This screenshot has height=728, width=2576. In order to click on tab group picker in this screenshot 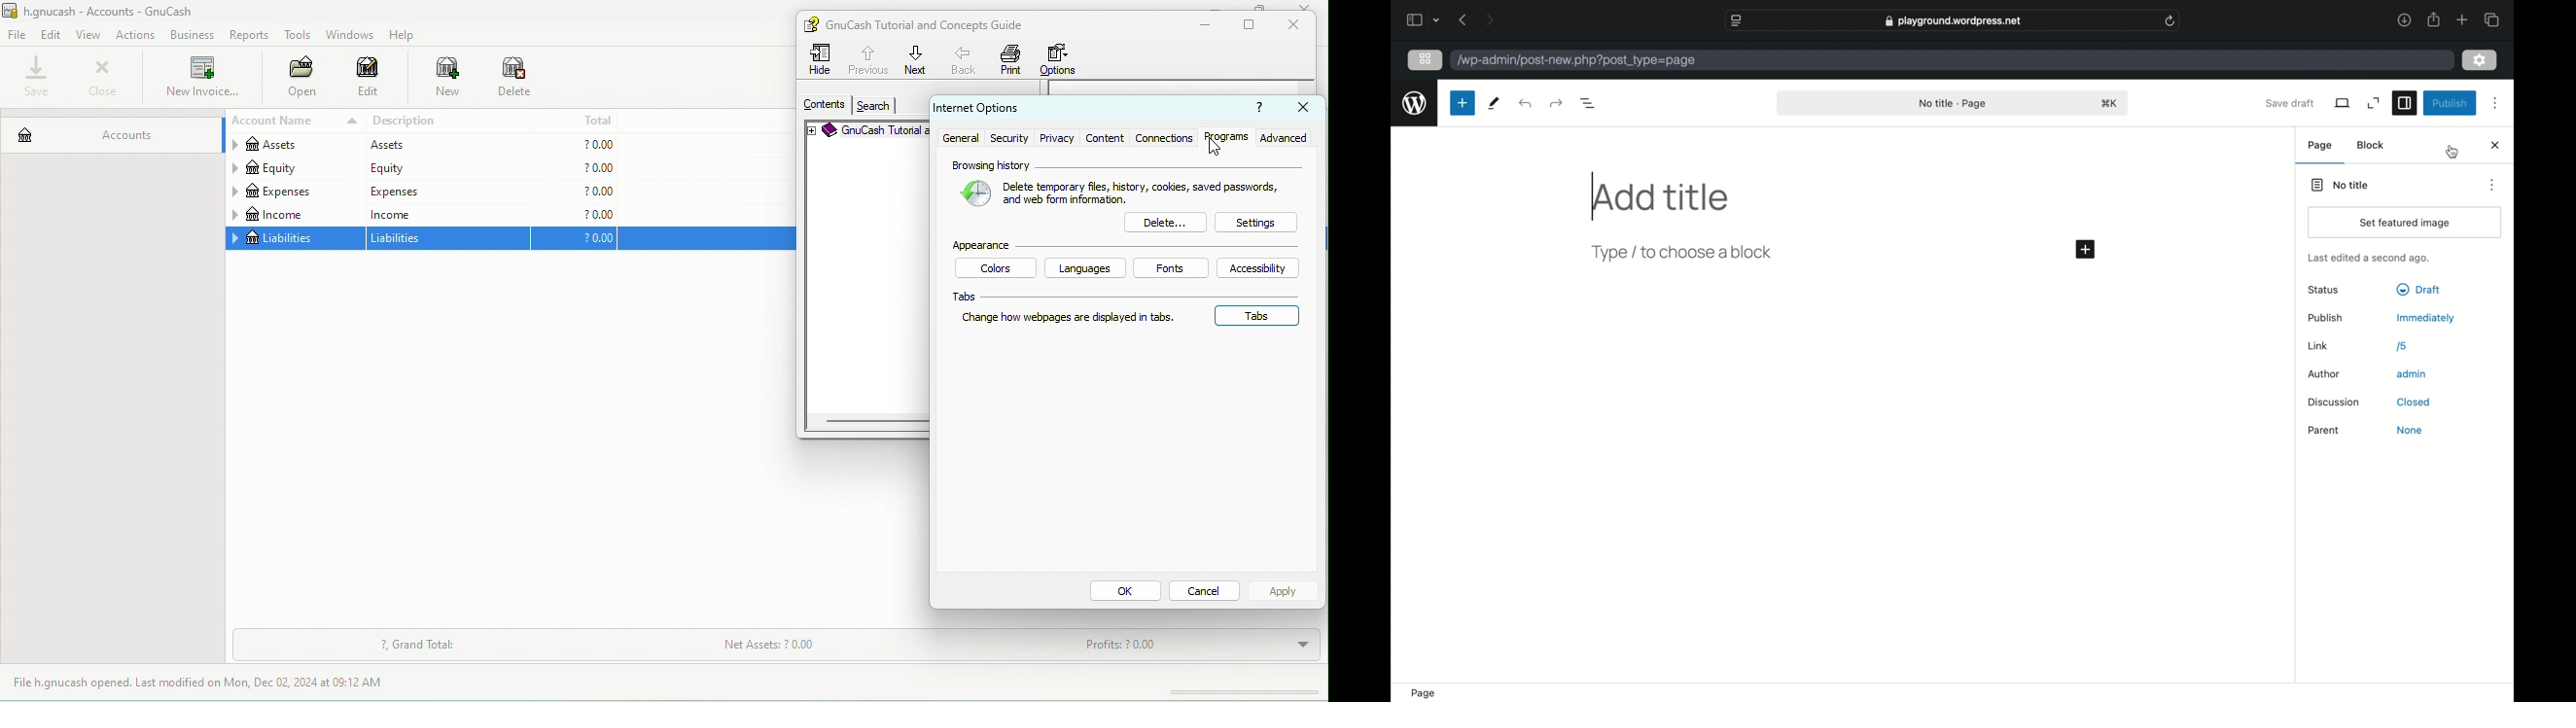, I will do `click(1436, 21)`.